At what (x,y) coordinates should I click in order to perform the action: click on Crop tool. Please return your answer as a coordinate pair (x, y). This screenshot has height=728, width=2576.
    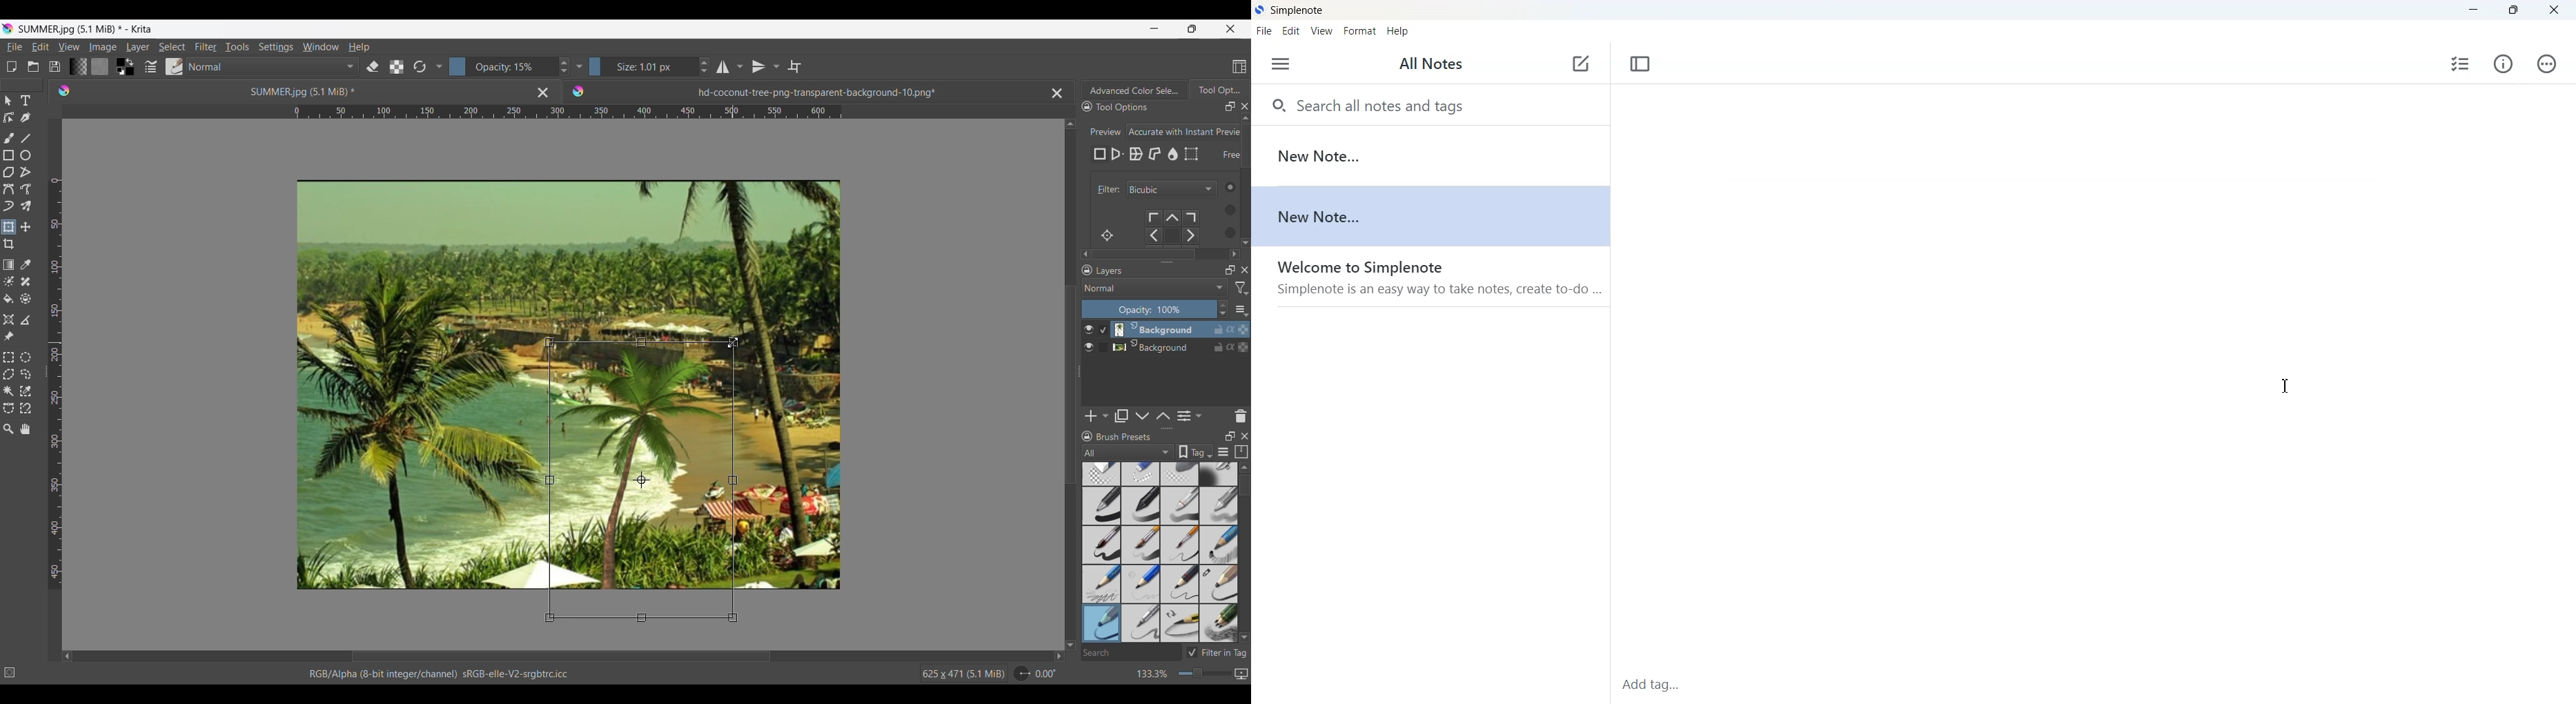
    Looking at the image, I should click on (8, 244).